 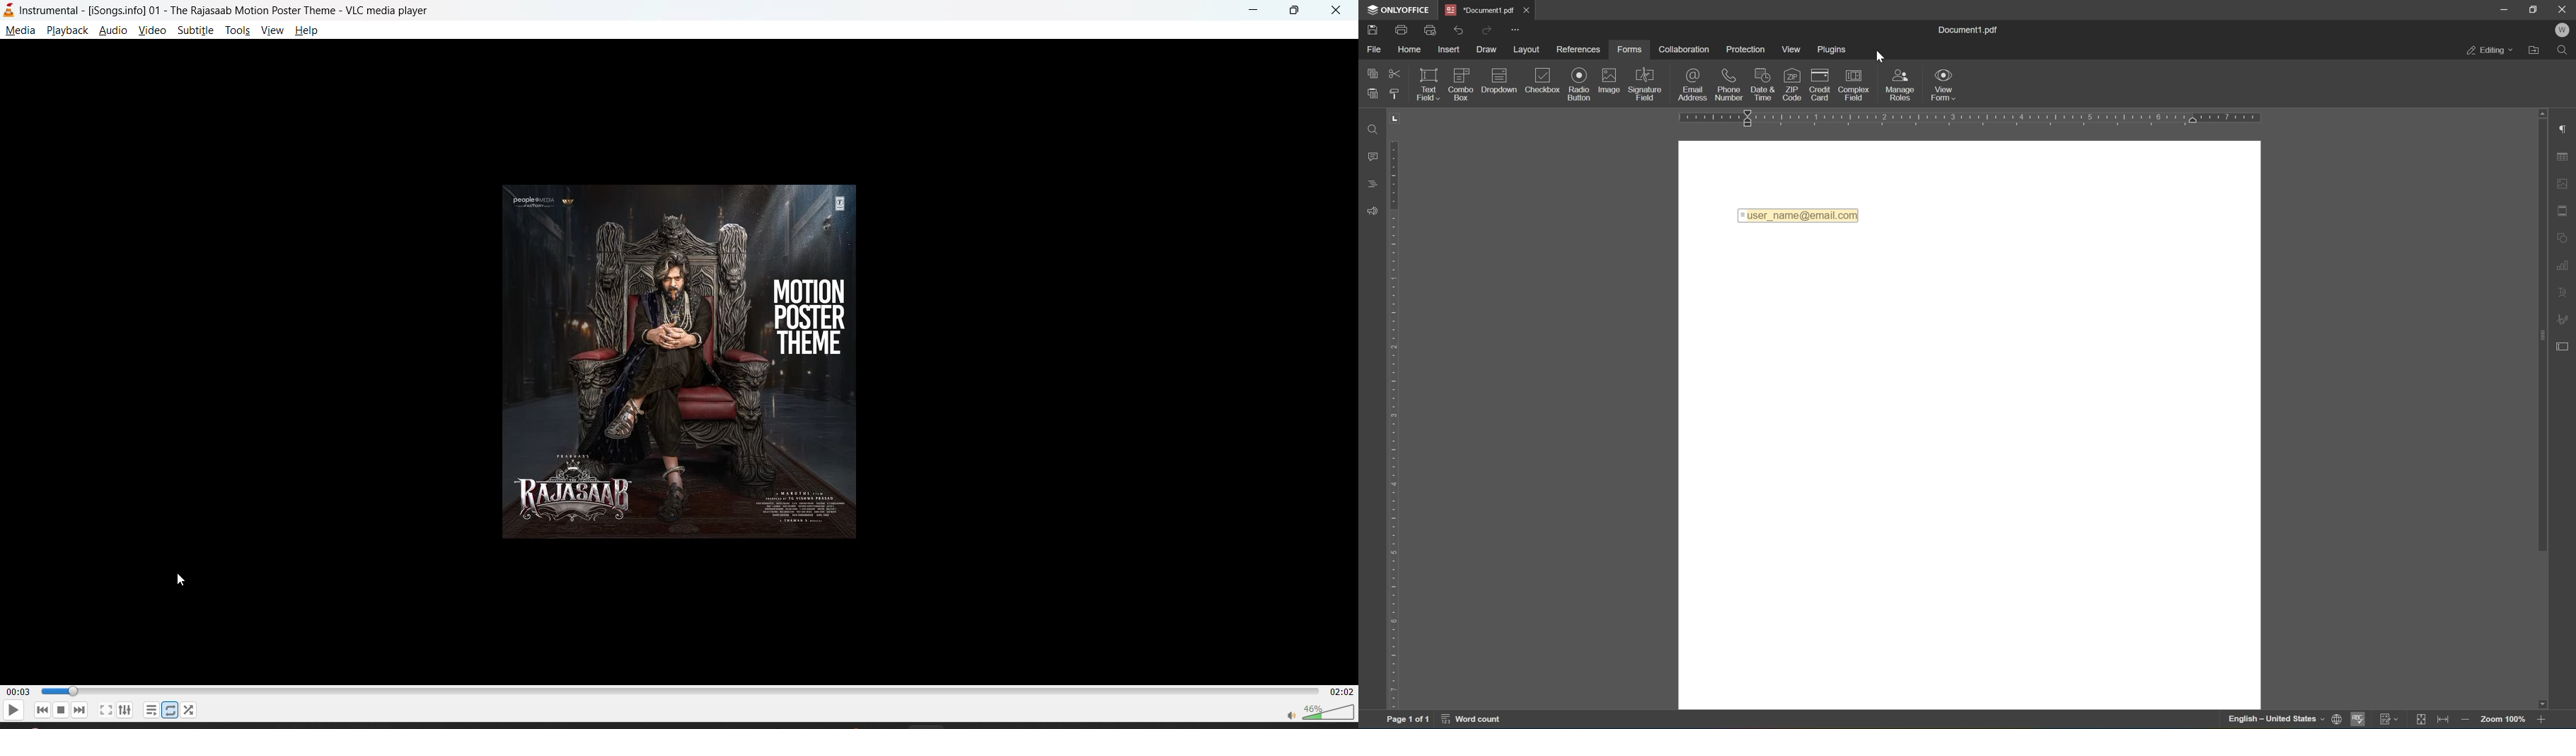 What do you see at coordinates (1881, 55) in the screenshot?
I see `cursor` at bounding box center [1881, 55].